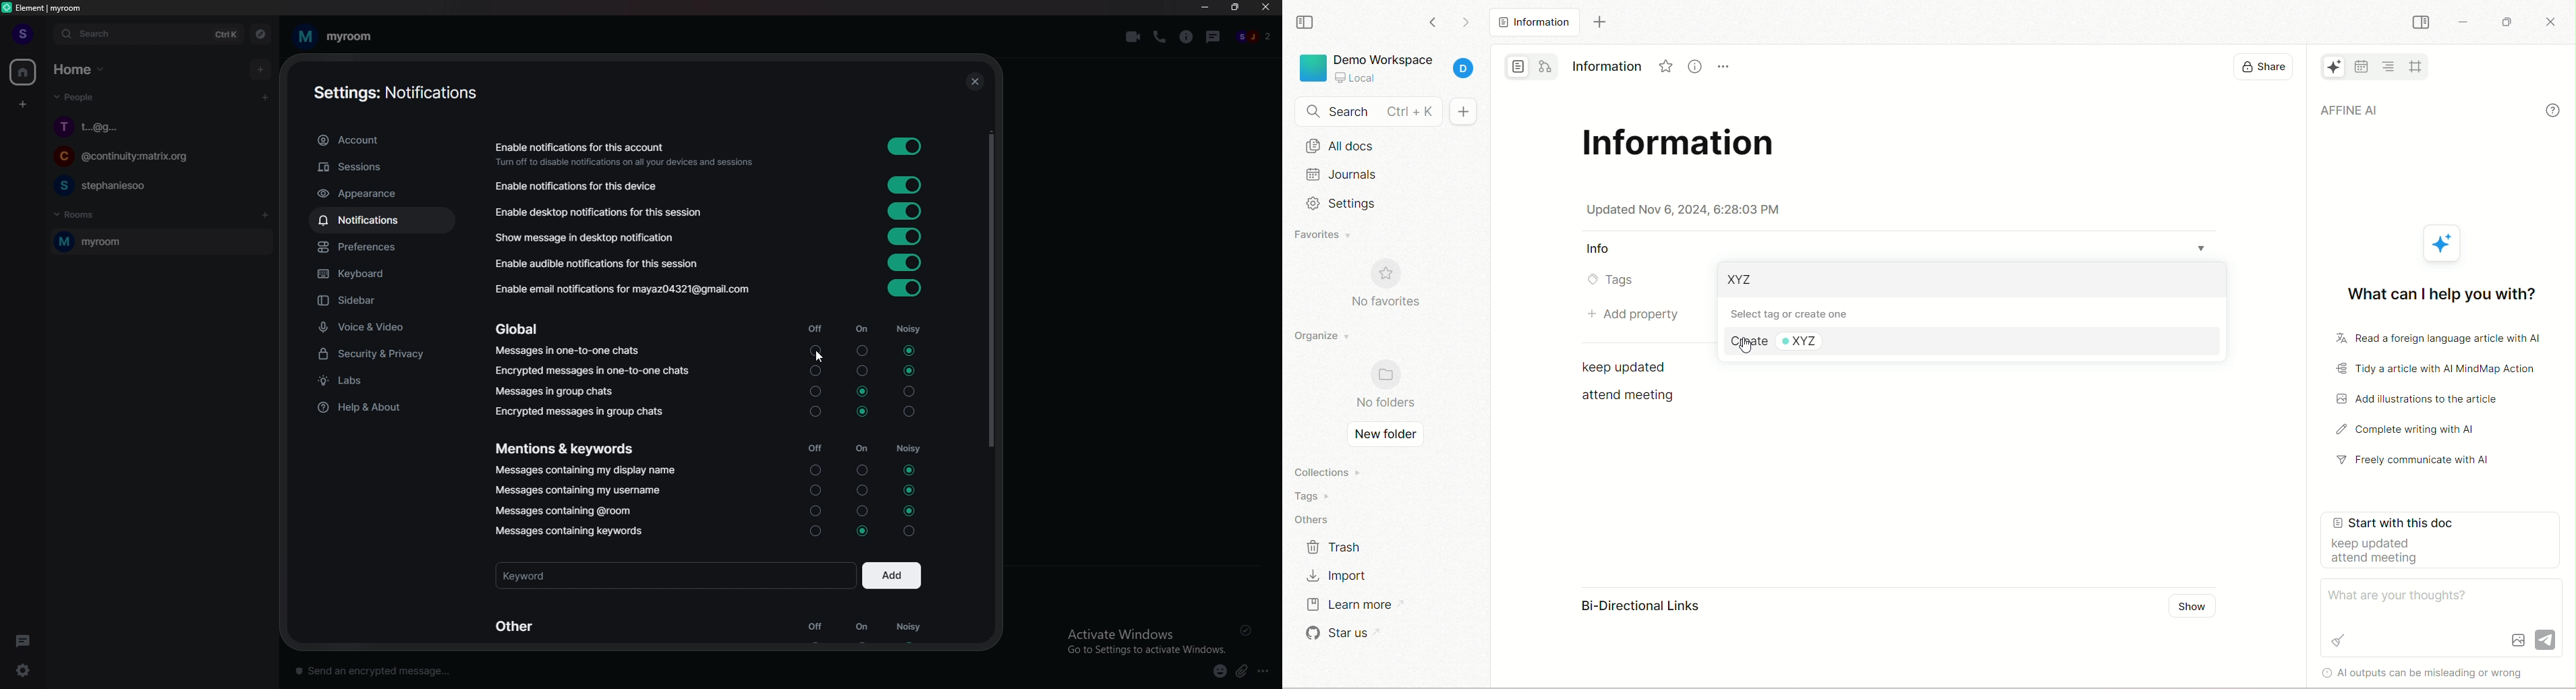 This screenshot has height=700, width=2576. I want to click on toggle, so click(906, 210).